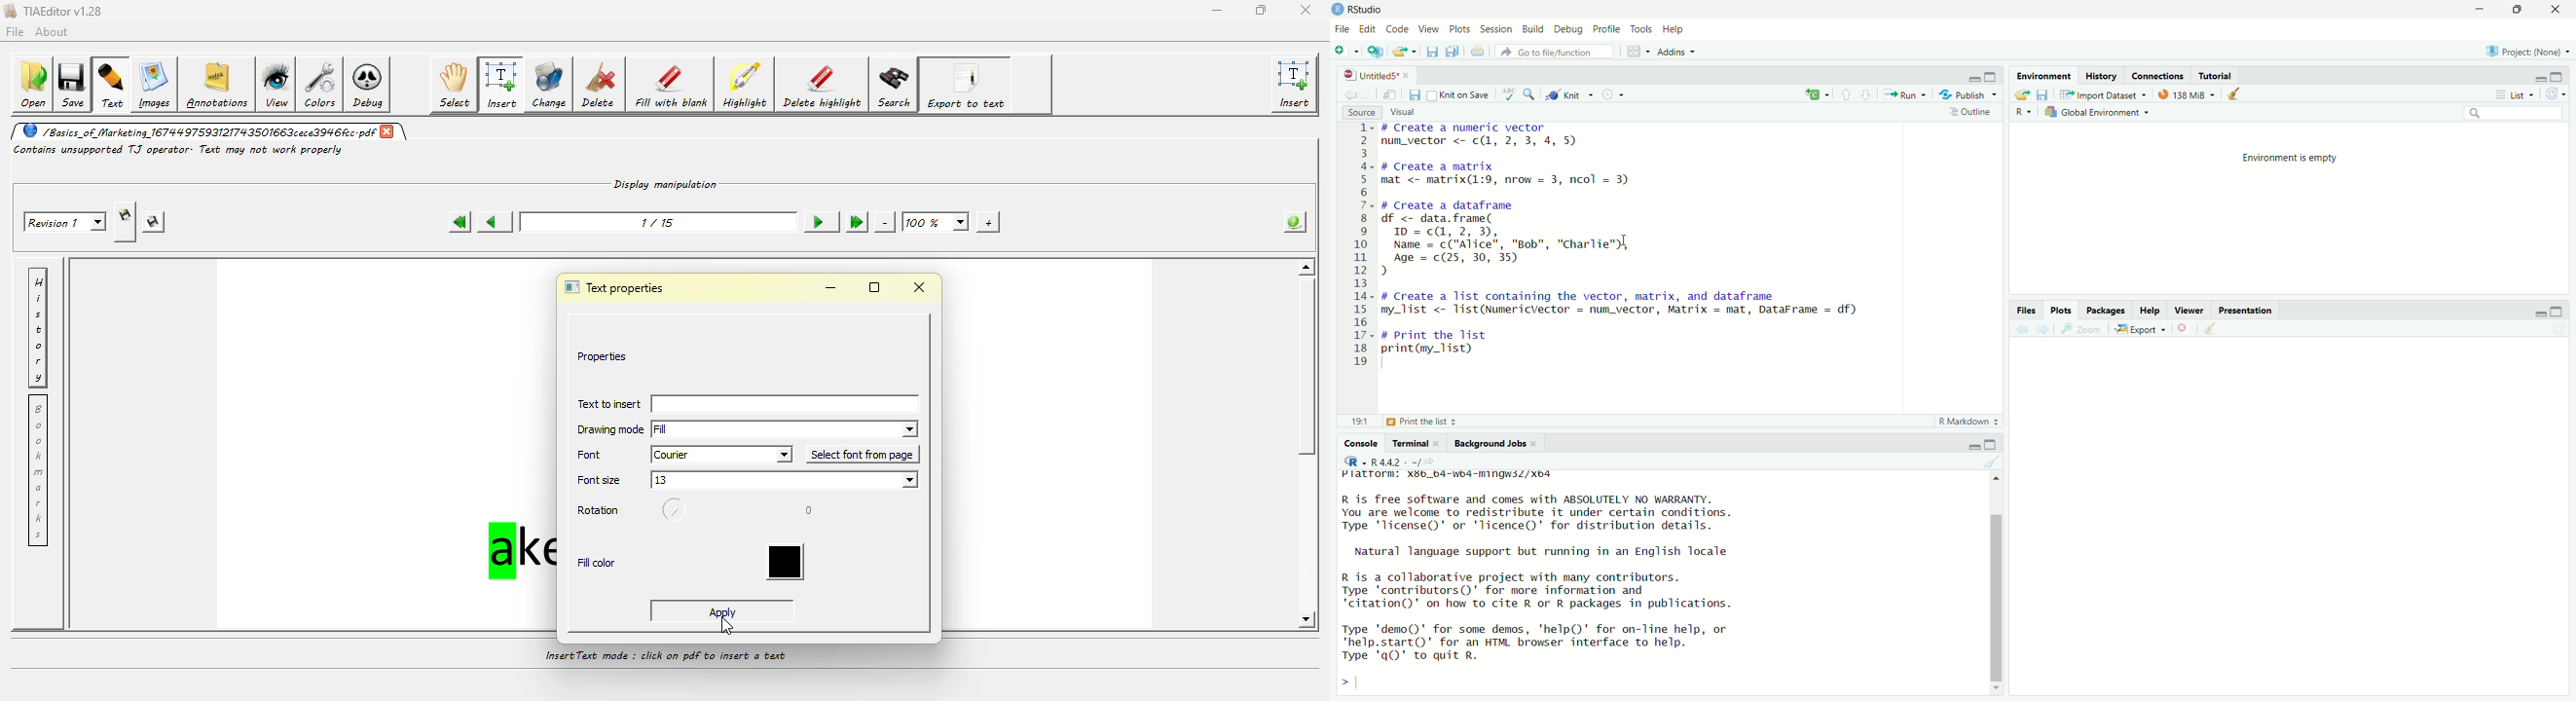  I want to click on back, so click(2023, 332).